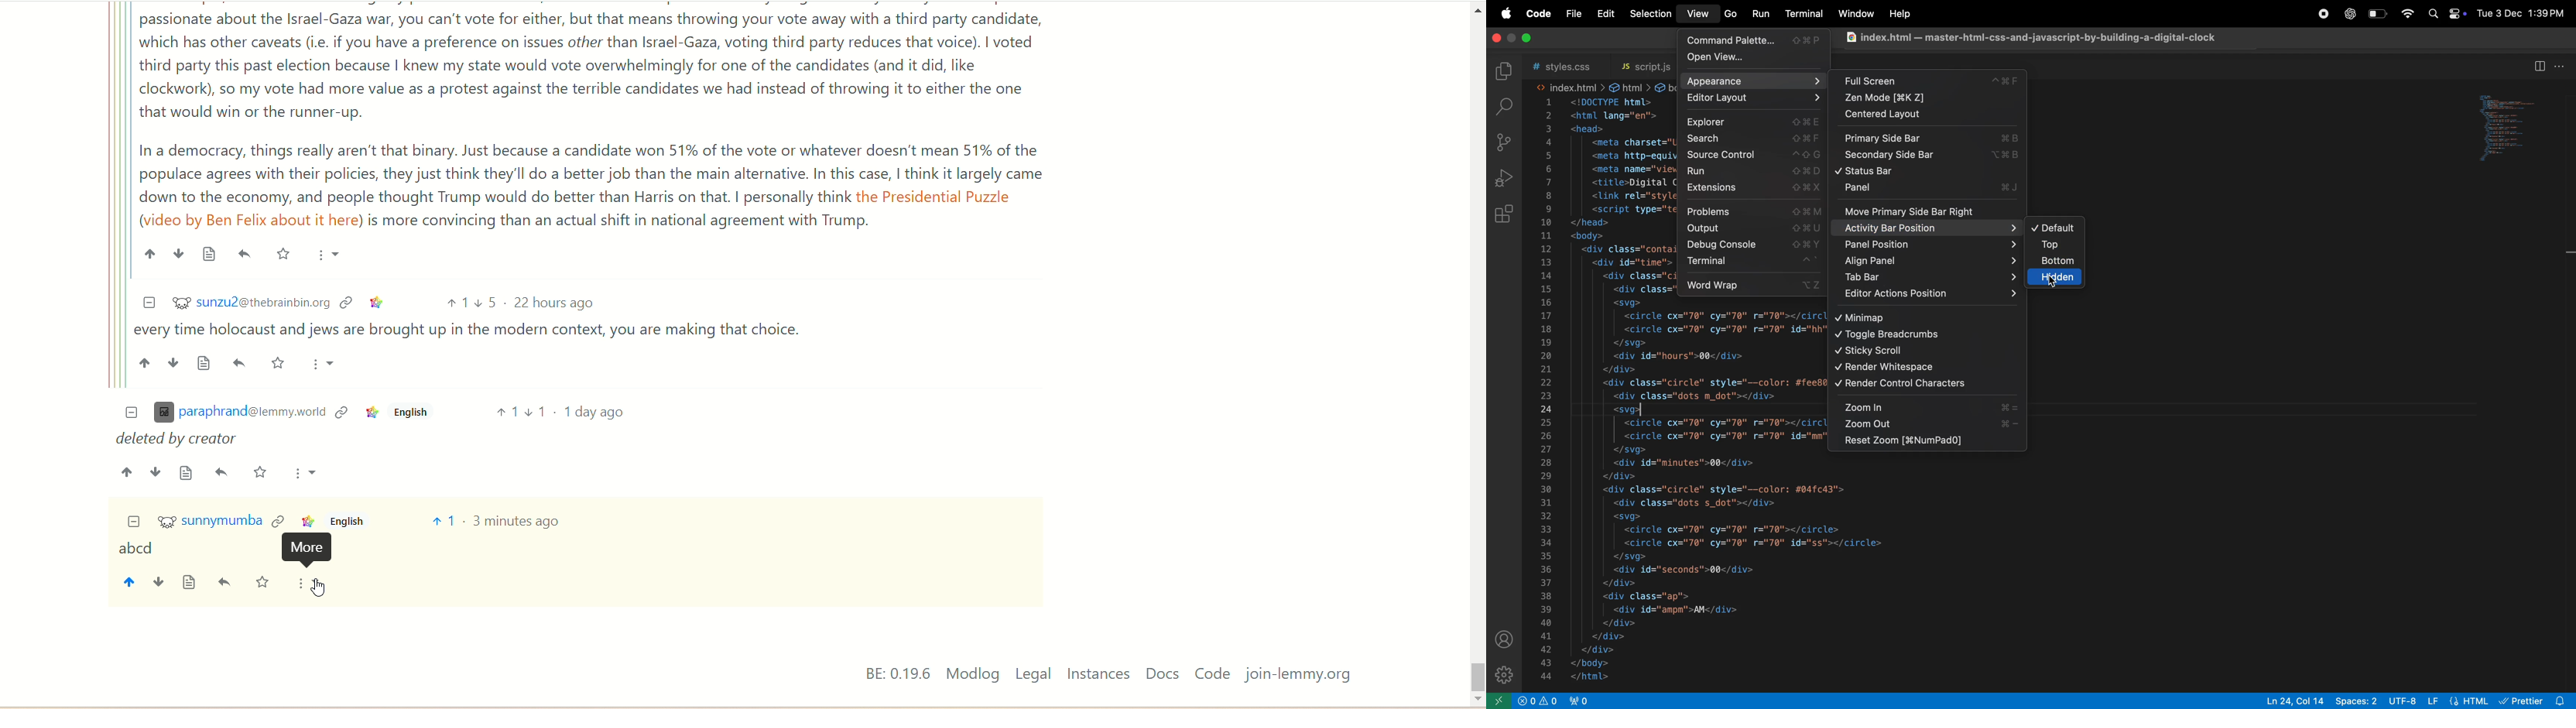 The width and height of the screenshot is (2576, 728). I want to click on More, so click(323, 365).